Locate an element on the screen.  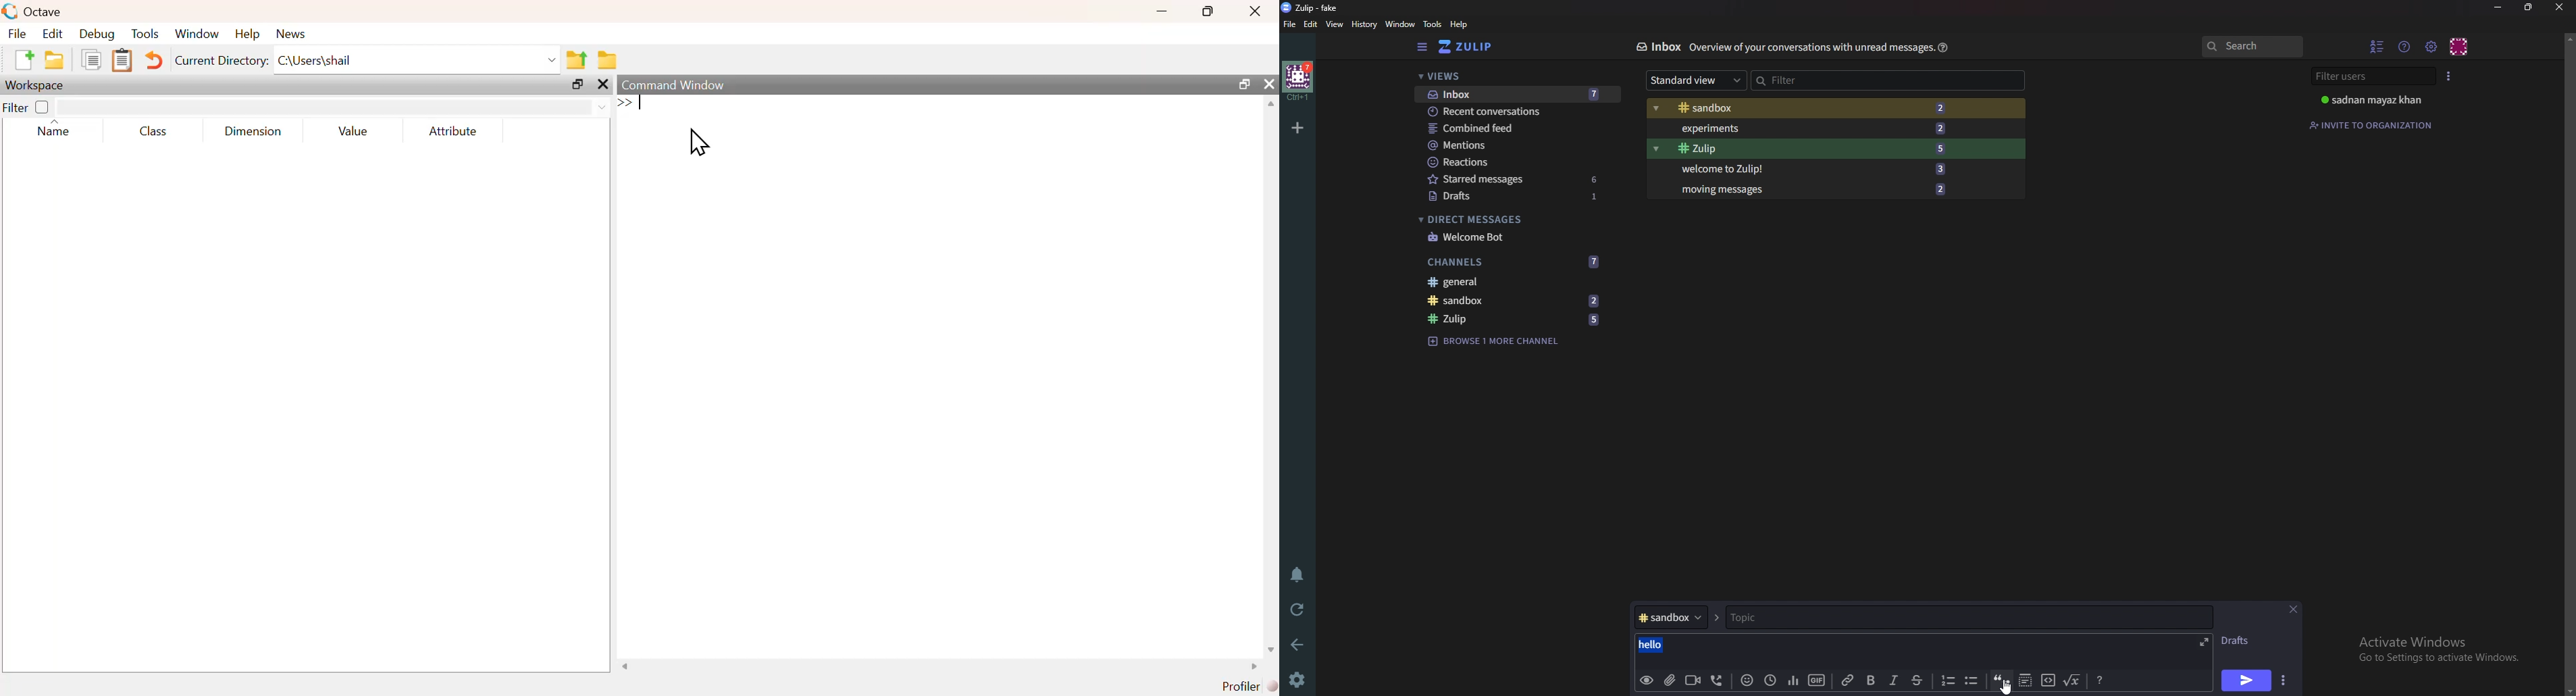
Cursor is located at coordinates (2007, 687).